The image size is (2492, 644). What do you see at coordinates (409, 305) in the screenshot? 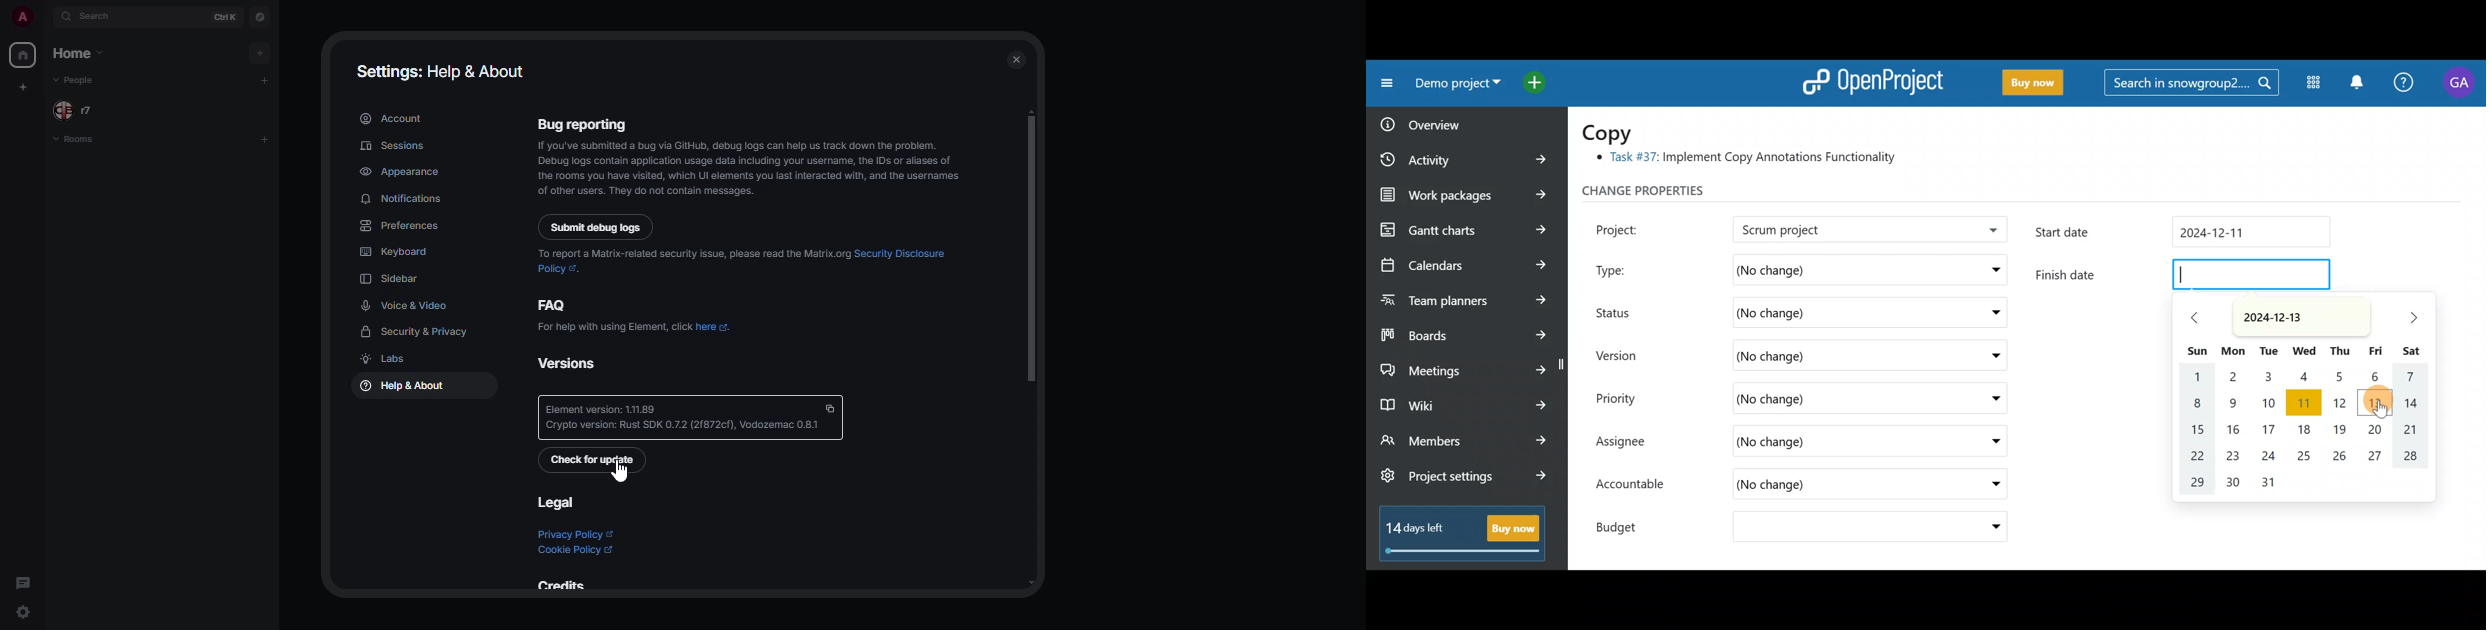
I see `voice & video` at bounding box center [409, 305].